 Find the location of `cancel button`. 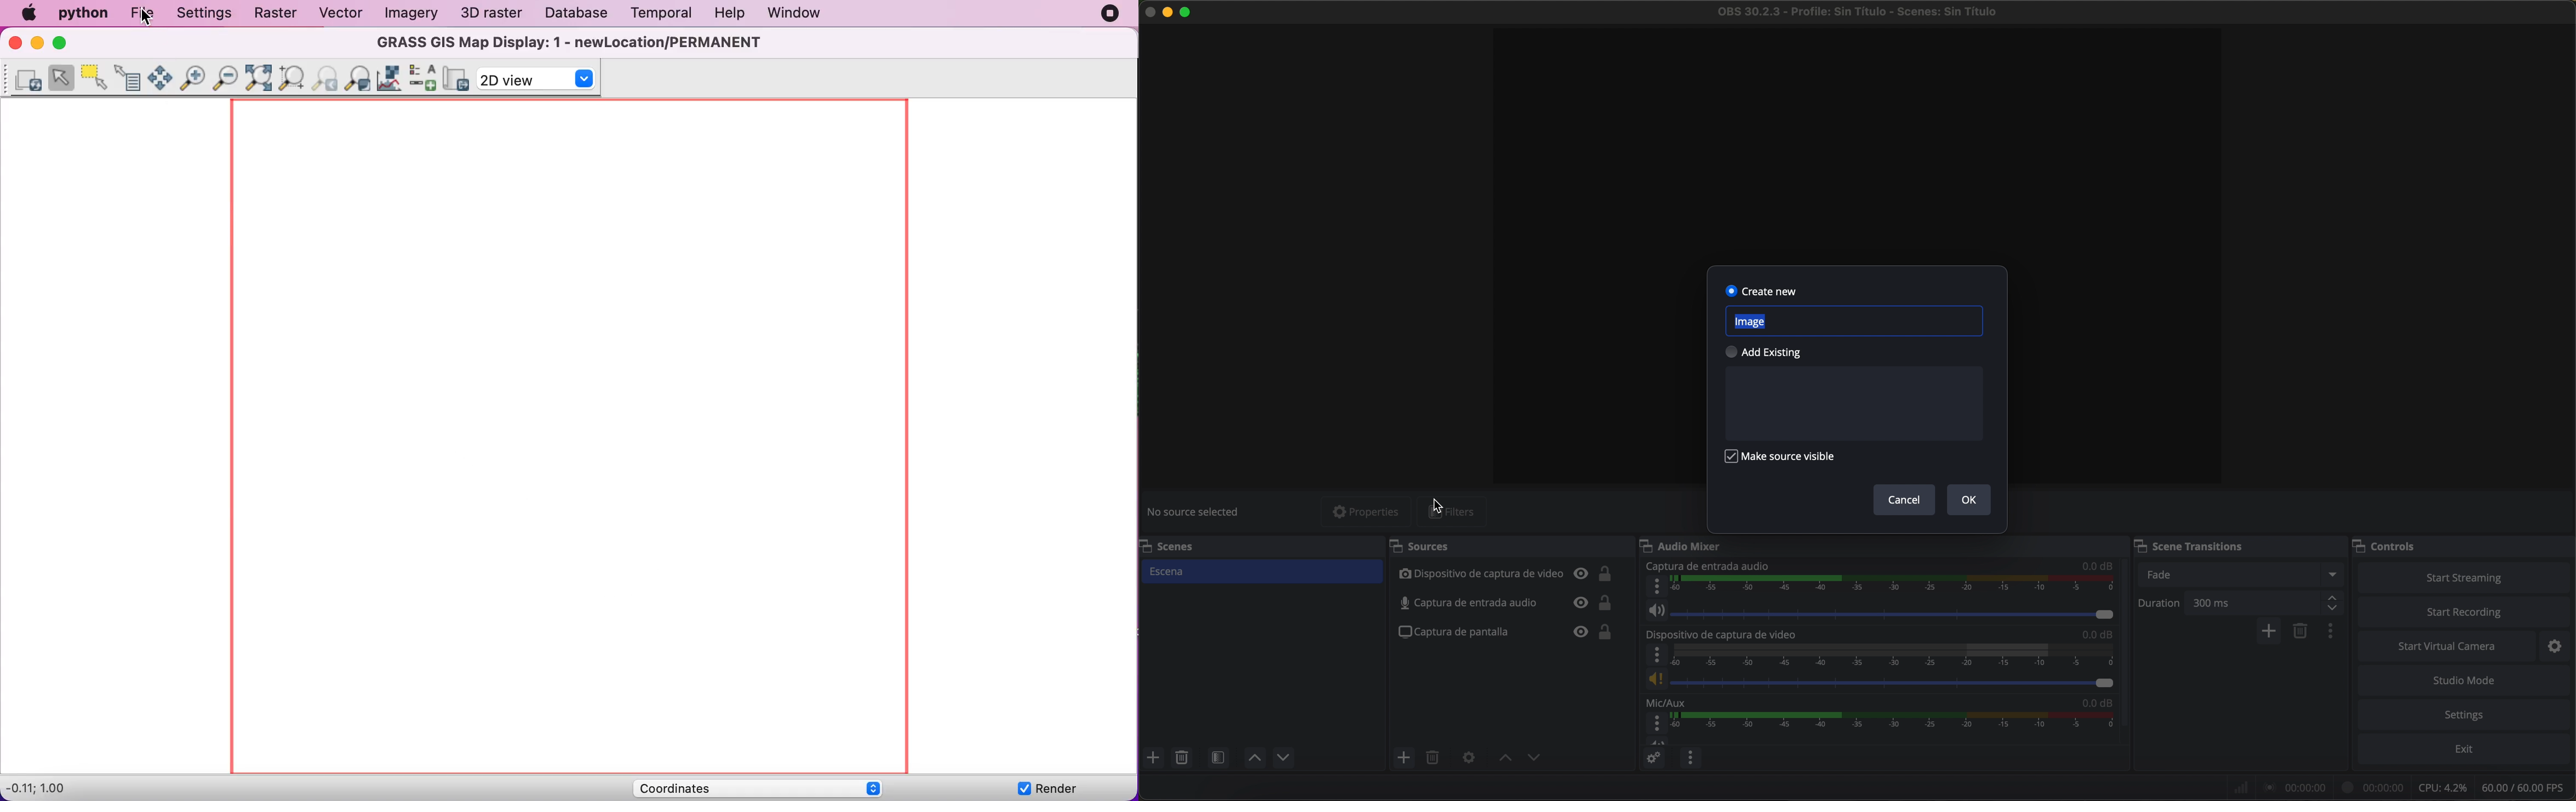

cancel button is located at coordinates (1905, 500).